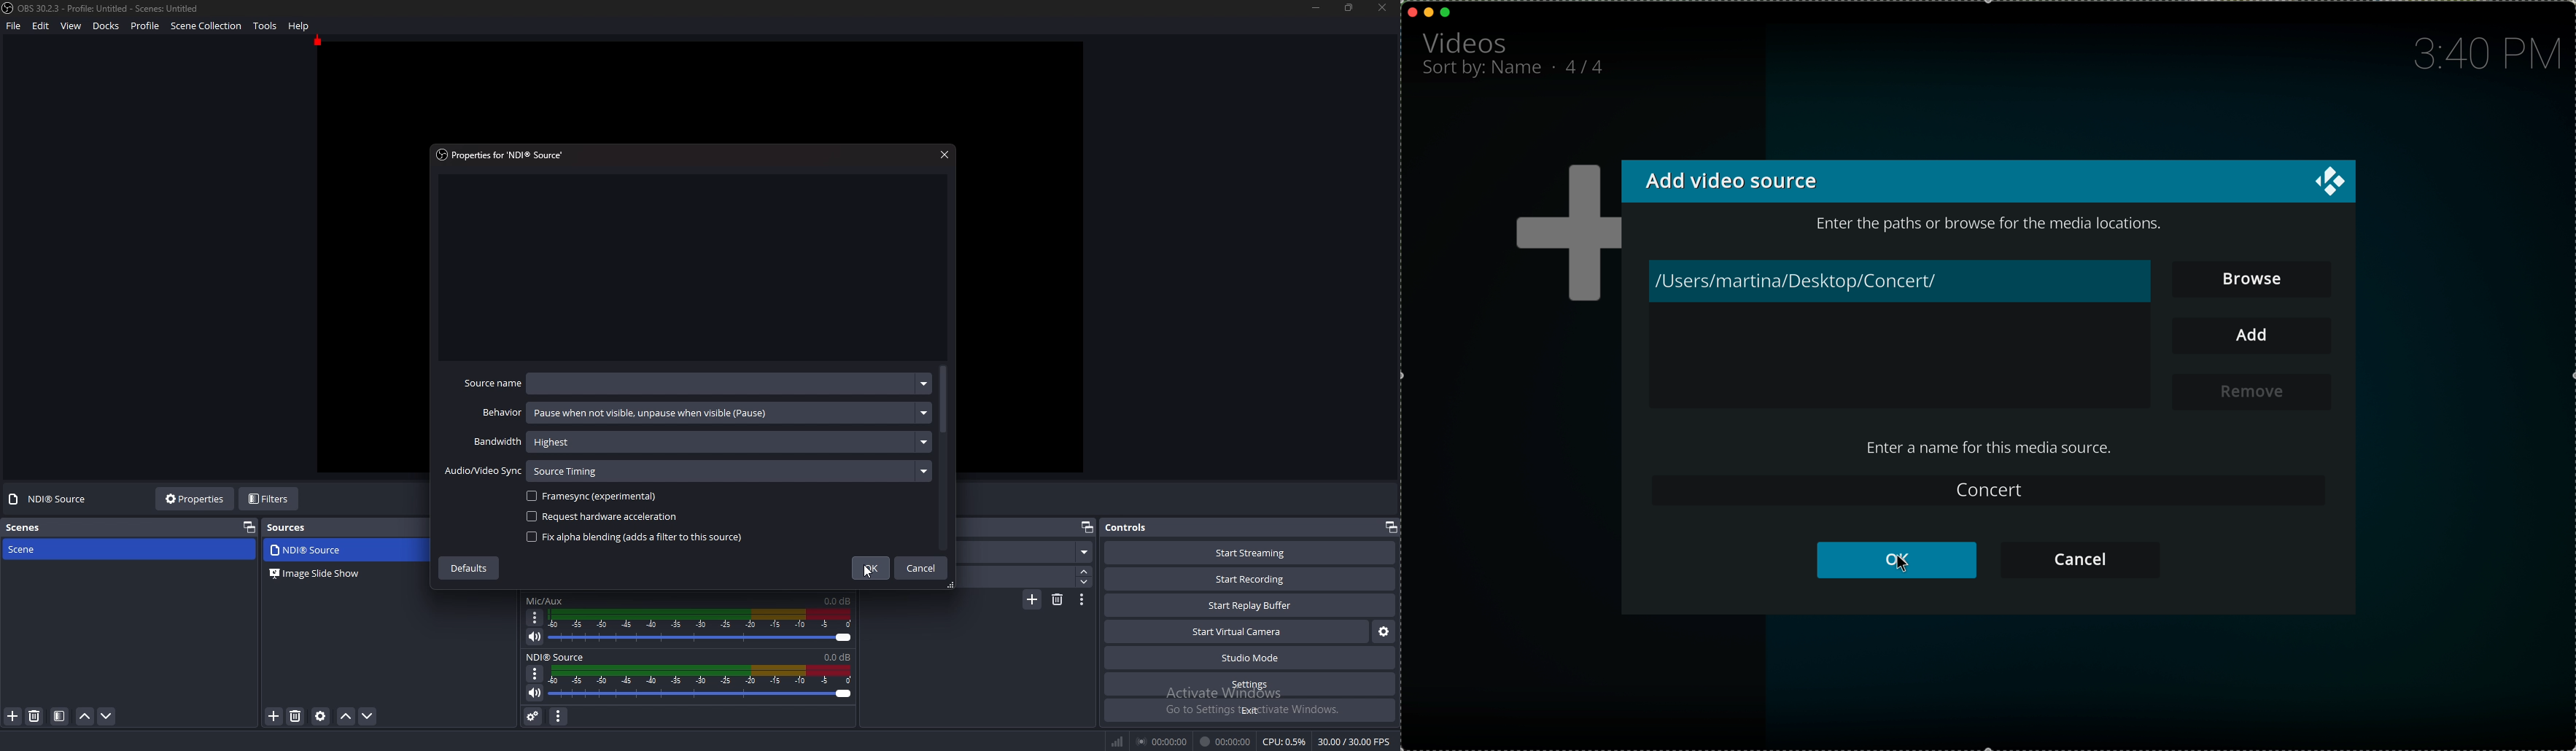 The height and width of the screenshot is (756, 2576). What do you see at coordinates (562, 655) in the screenshot?
I see `NDI® <otirce` at bounding box center [562, 655].